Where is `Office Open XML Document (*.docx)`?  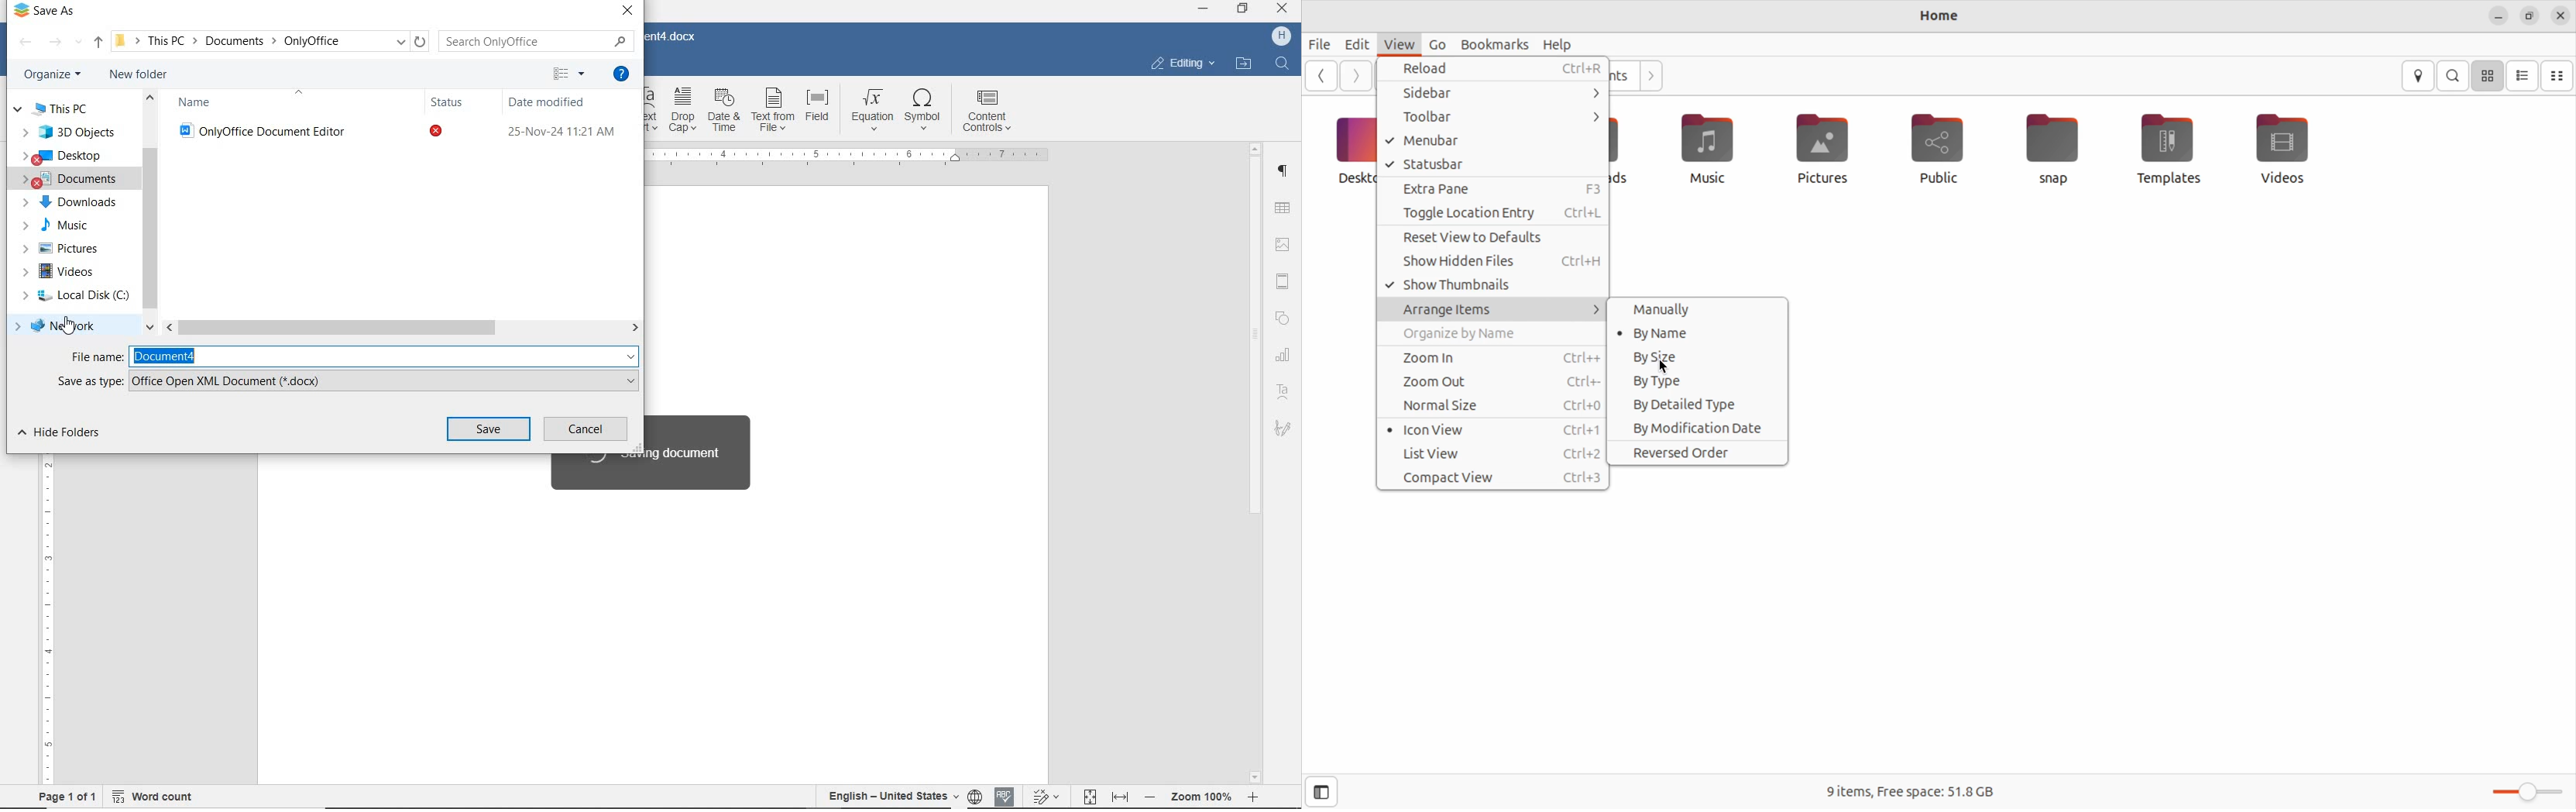 Office Open XML Document (*.docx) is located at coordinates (240, 380).